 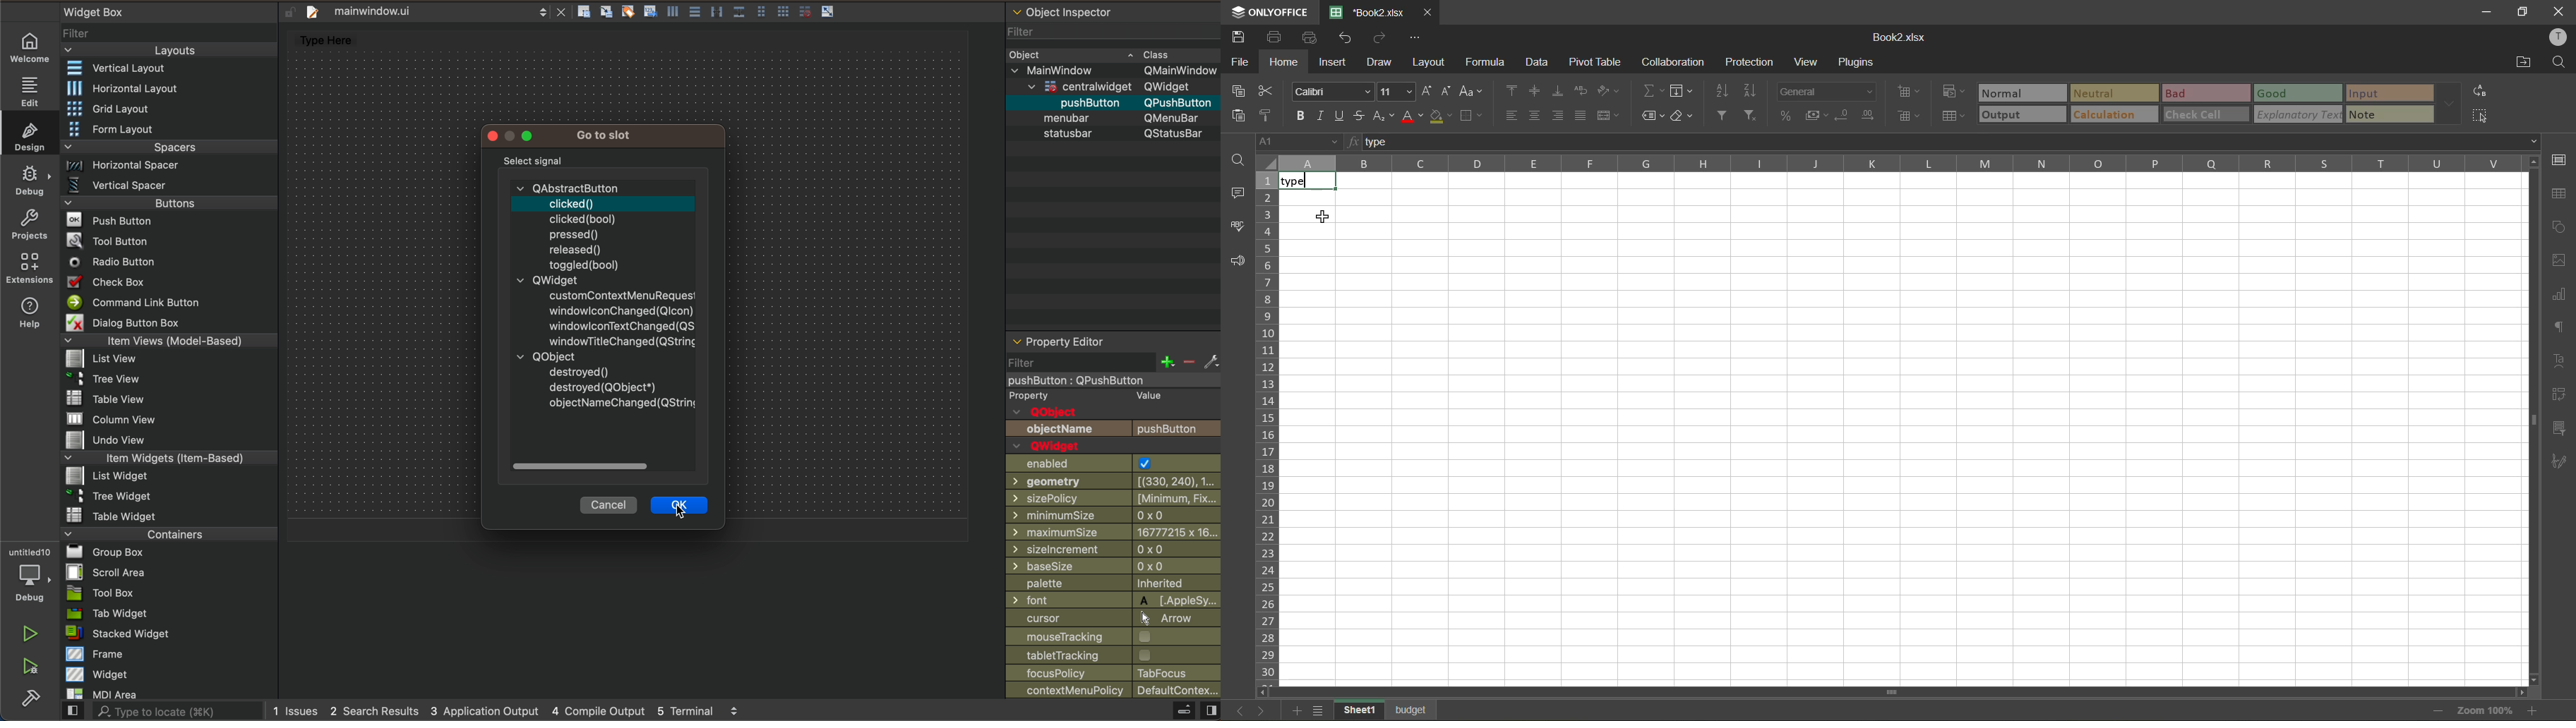 I want to click on minimize, so click(x=2484, y=13).